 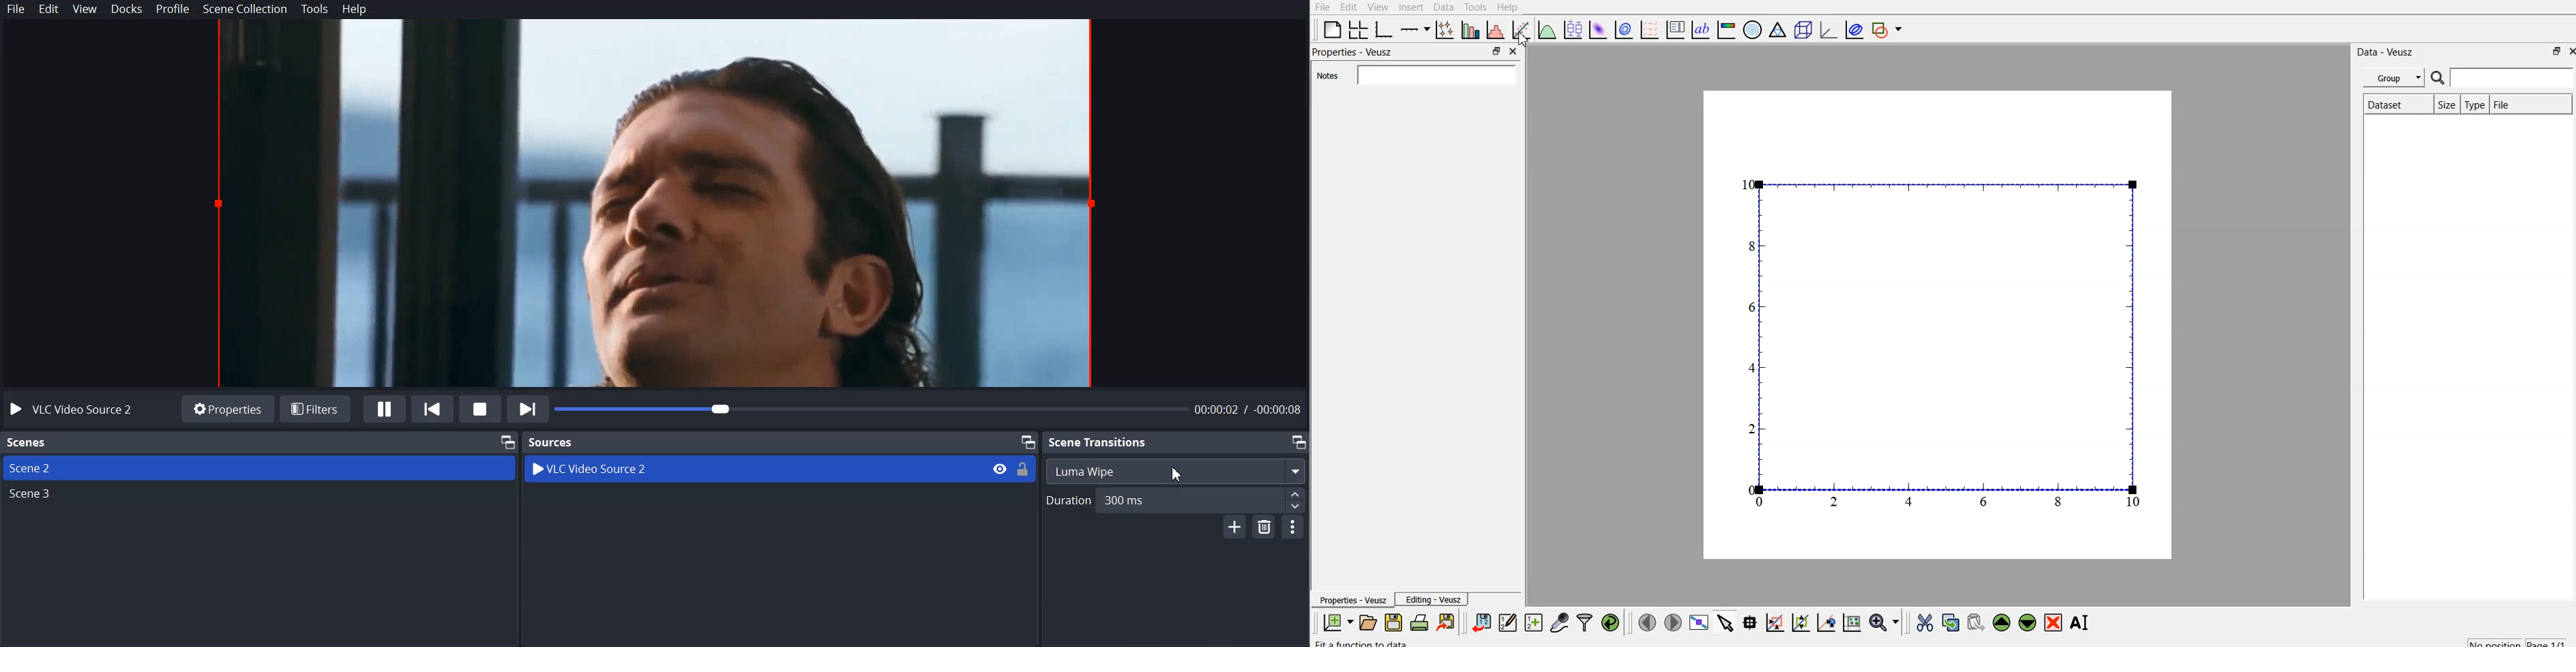 What do you see at coordinates (76, 409) in the screenshot?
I see `VLC Video Source` at bounding box center [76, 409].